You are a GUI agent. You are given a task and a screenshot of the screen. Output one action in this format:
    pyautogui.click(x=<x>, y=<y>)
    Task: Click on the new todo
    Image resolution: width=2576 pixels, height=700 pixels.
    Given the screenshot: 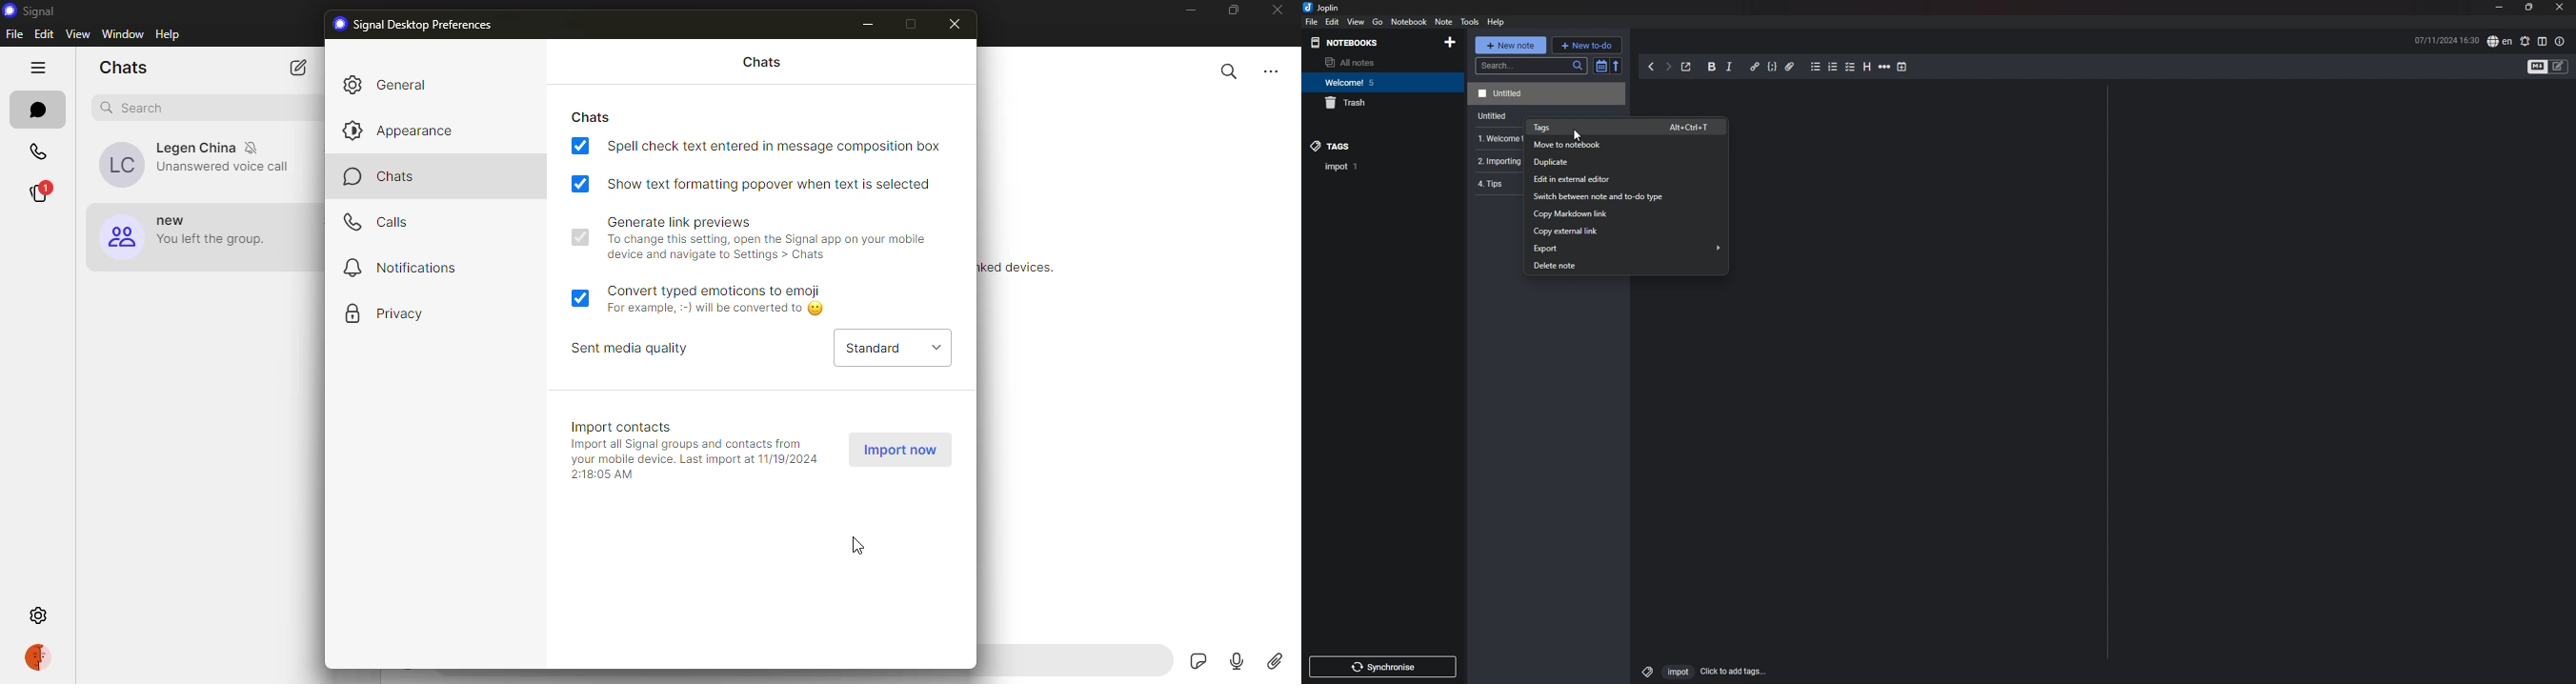 What is the action you would take?
    pyautogui.click(x=1587, y=44)
    